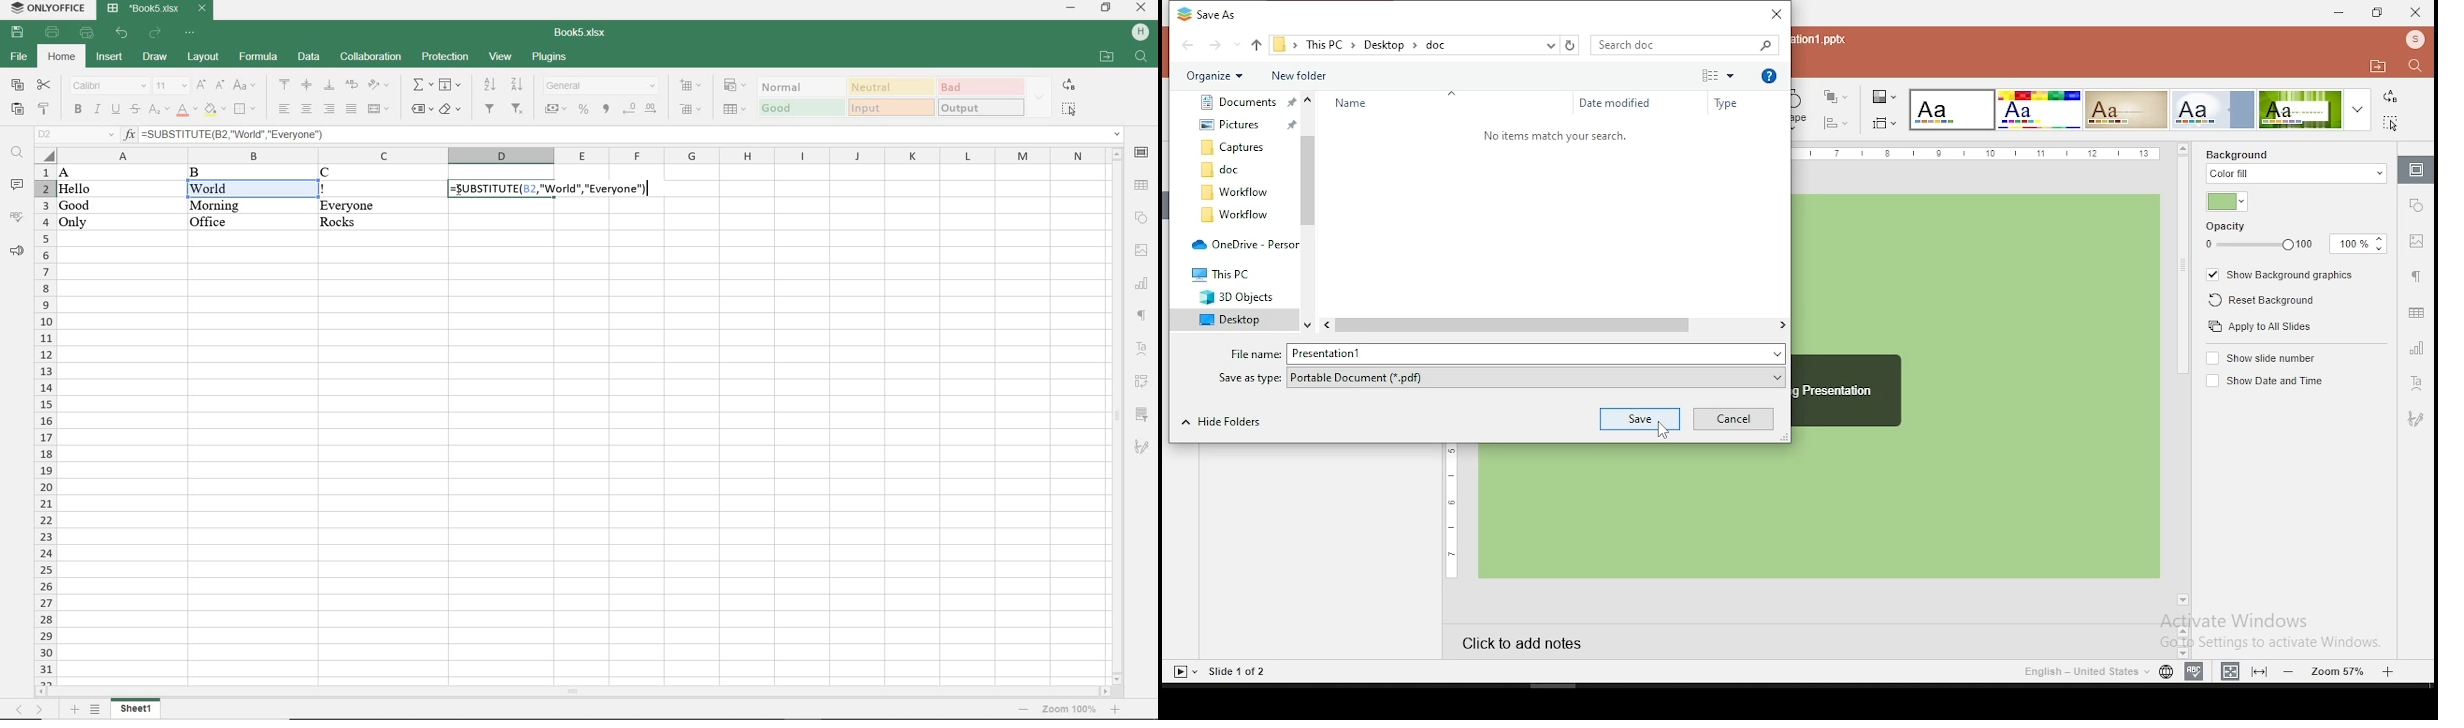 The image size is (2464, 728). Describe the element at coordinates (1732, 103) in the screenshot. I see `Type` at that location.